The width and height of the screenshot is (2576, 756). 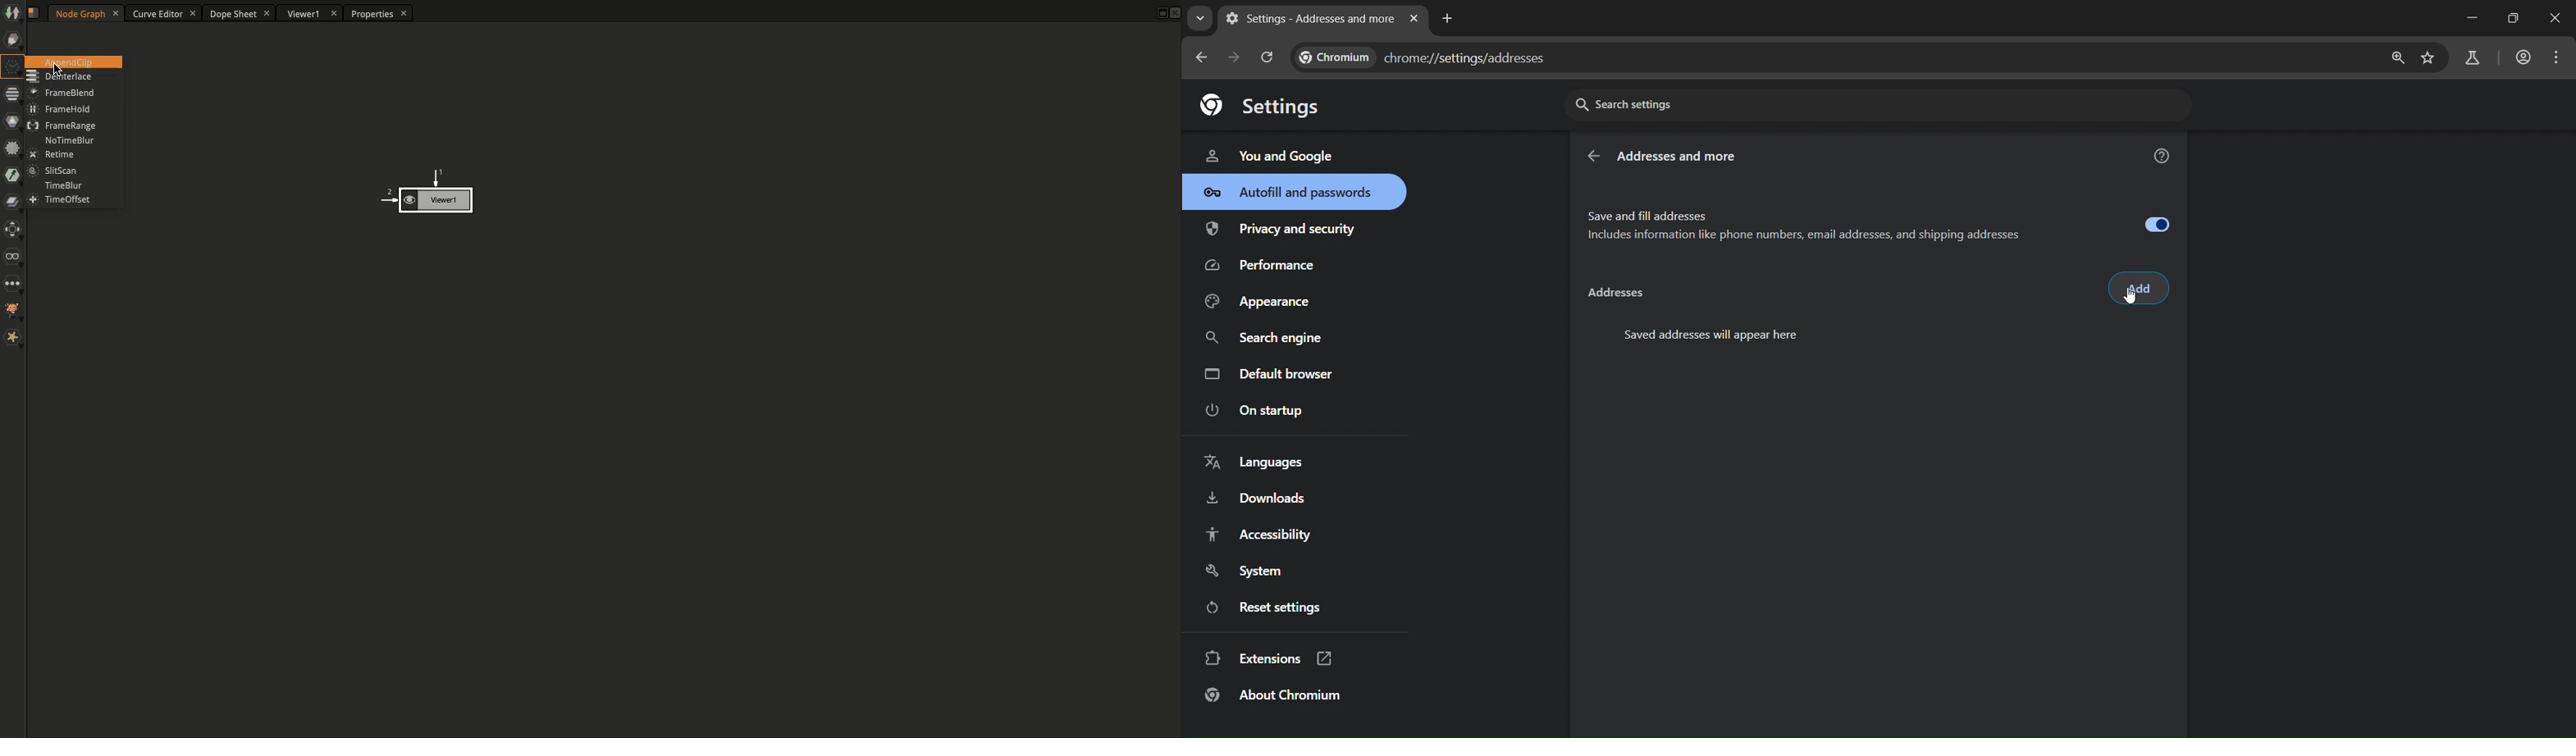 What do you see at coordinates (1281, 232) in the screenshot?
I see `privacy & security` at bounding box center [1281, 232].